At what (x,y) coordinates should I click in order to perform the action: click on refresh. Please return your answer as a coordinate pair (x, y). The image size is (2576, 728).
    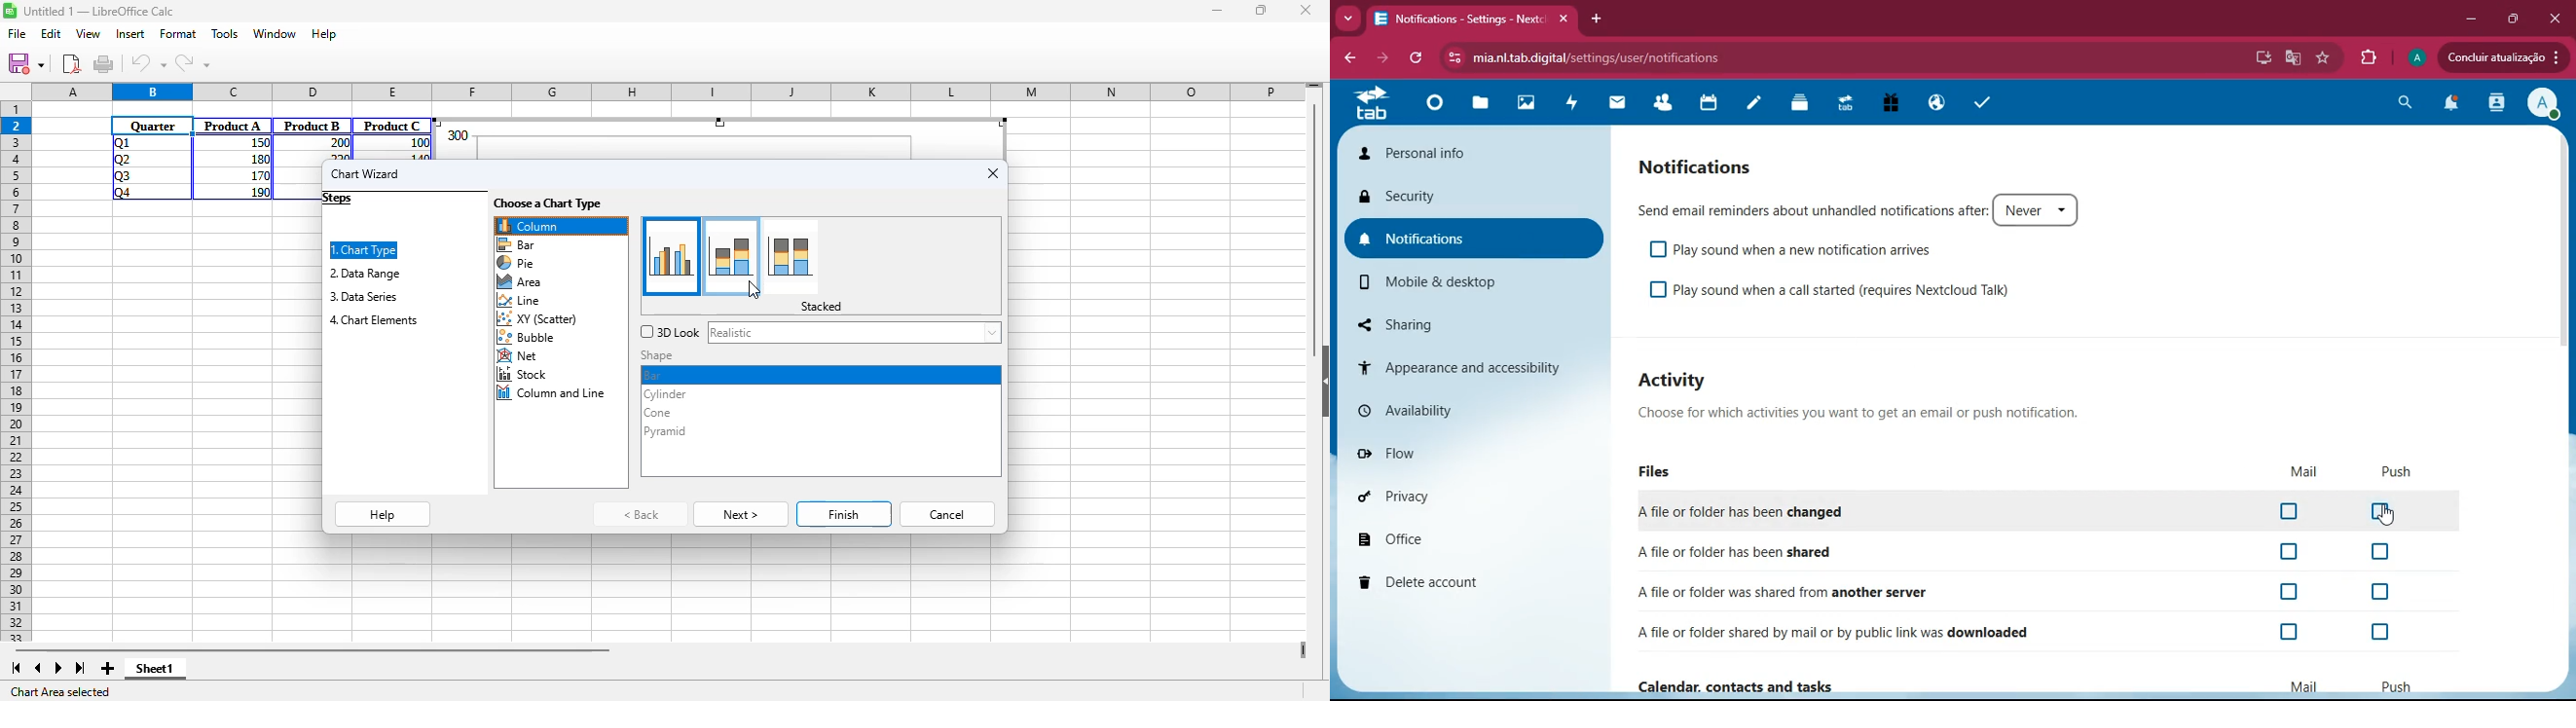
    Looking at the image, I should click on (1417, 58).